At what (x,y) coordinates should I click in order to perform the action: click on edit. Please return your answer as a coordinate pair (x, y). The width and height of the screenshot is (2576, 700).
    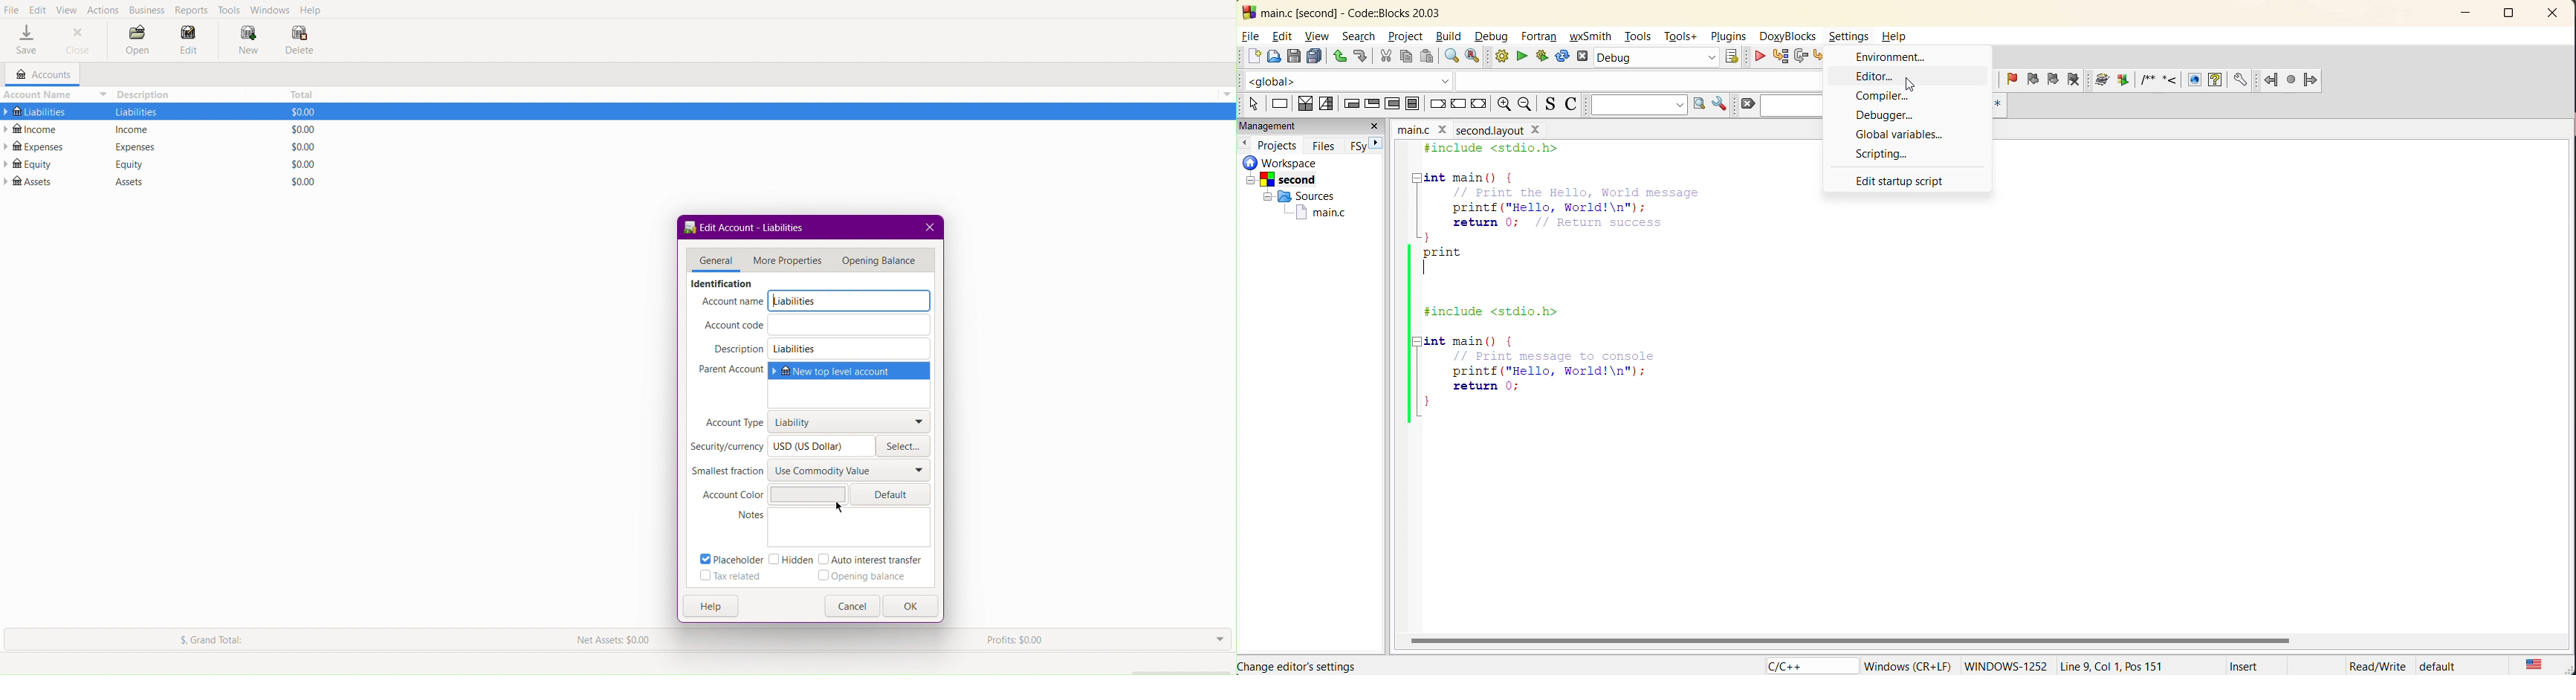
    Looking at the image, I should click on (1285, 36).